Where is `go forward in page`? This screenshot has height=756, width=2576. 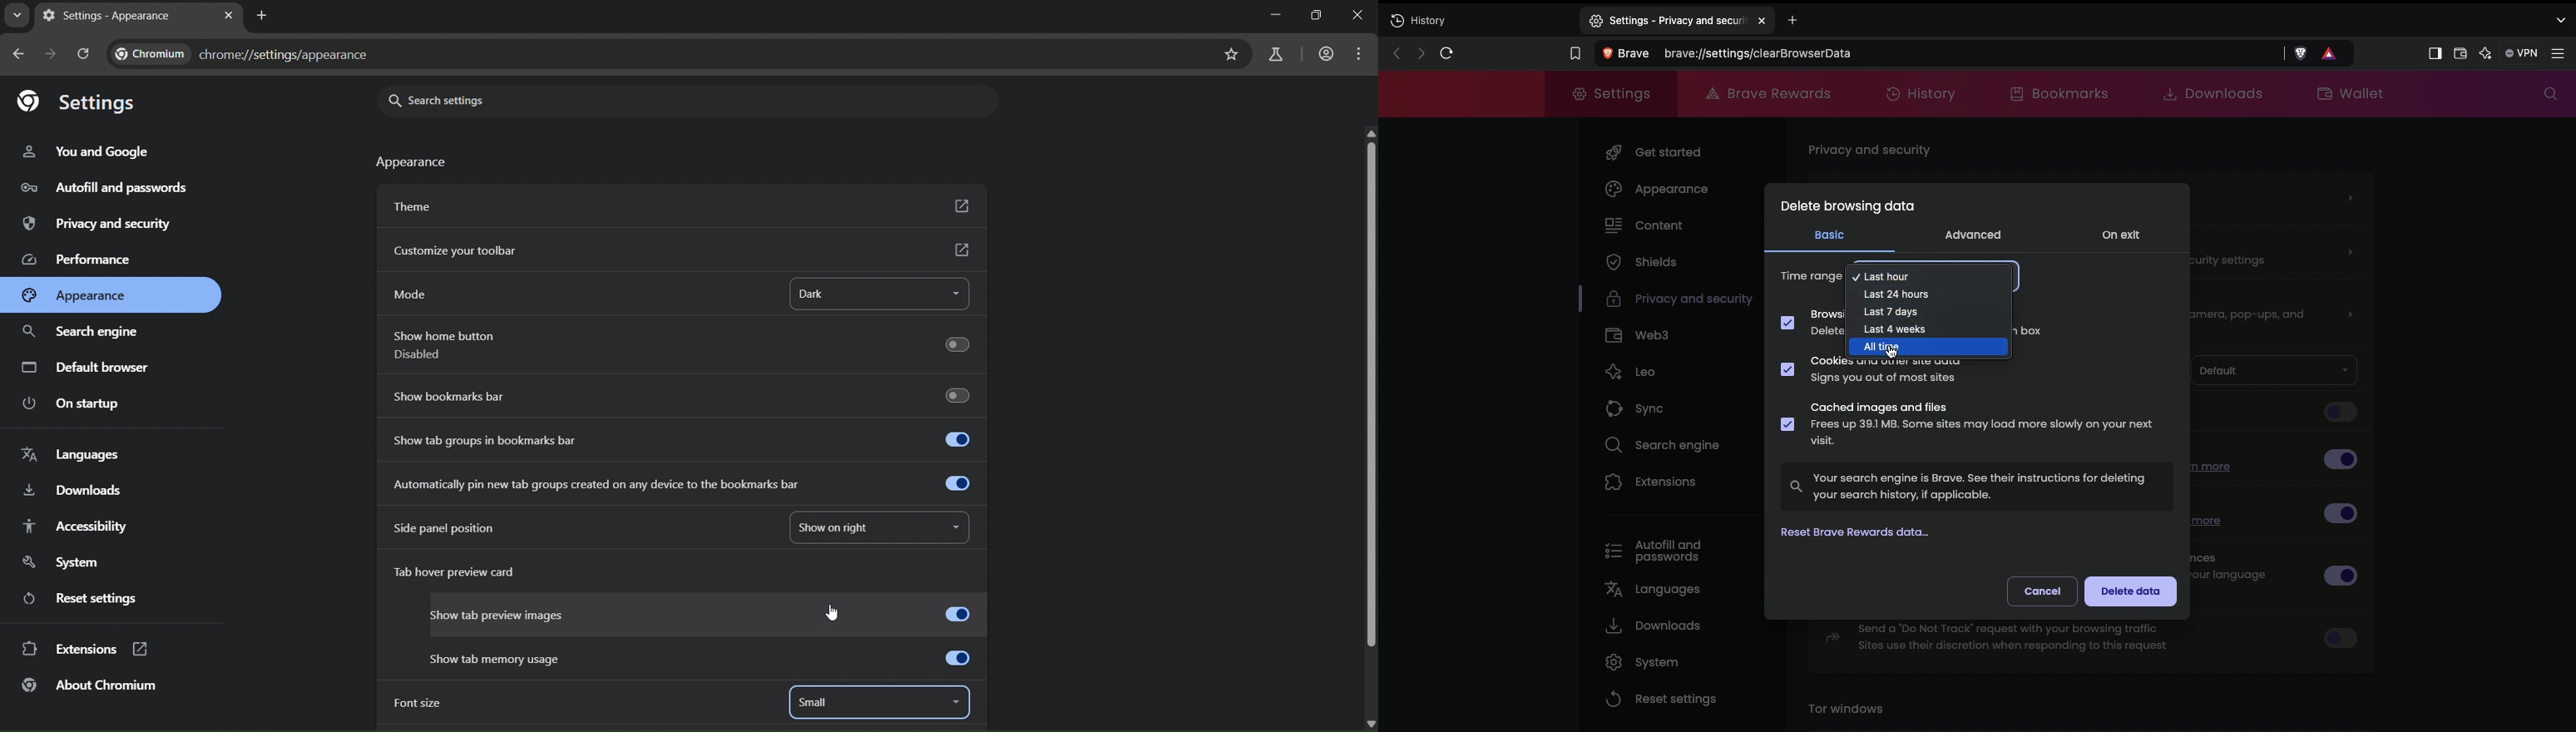 go forward in page is located at coordinates (52, 55).